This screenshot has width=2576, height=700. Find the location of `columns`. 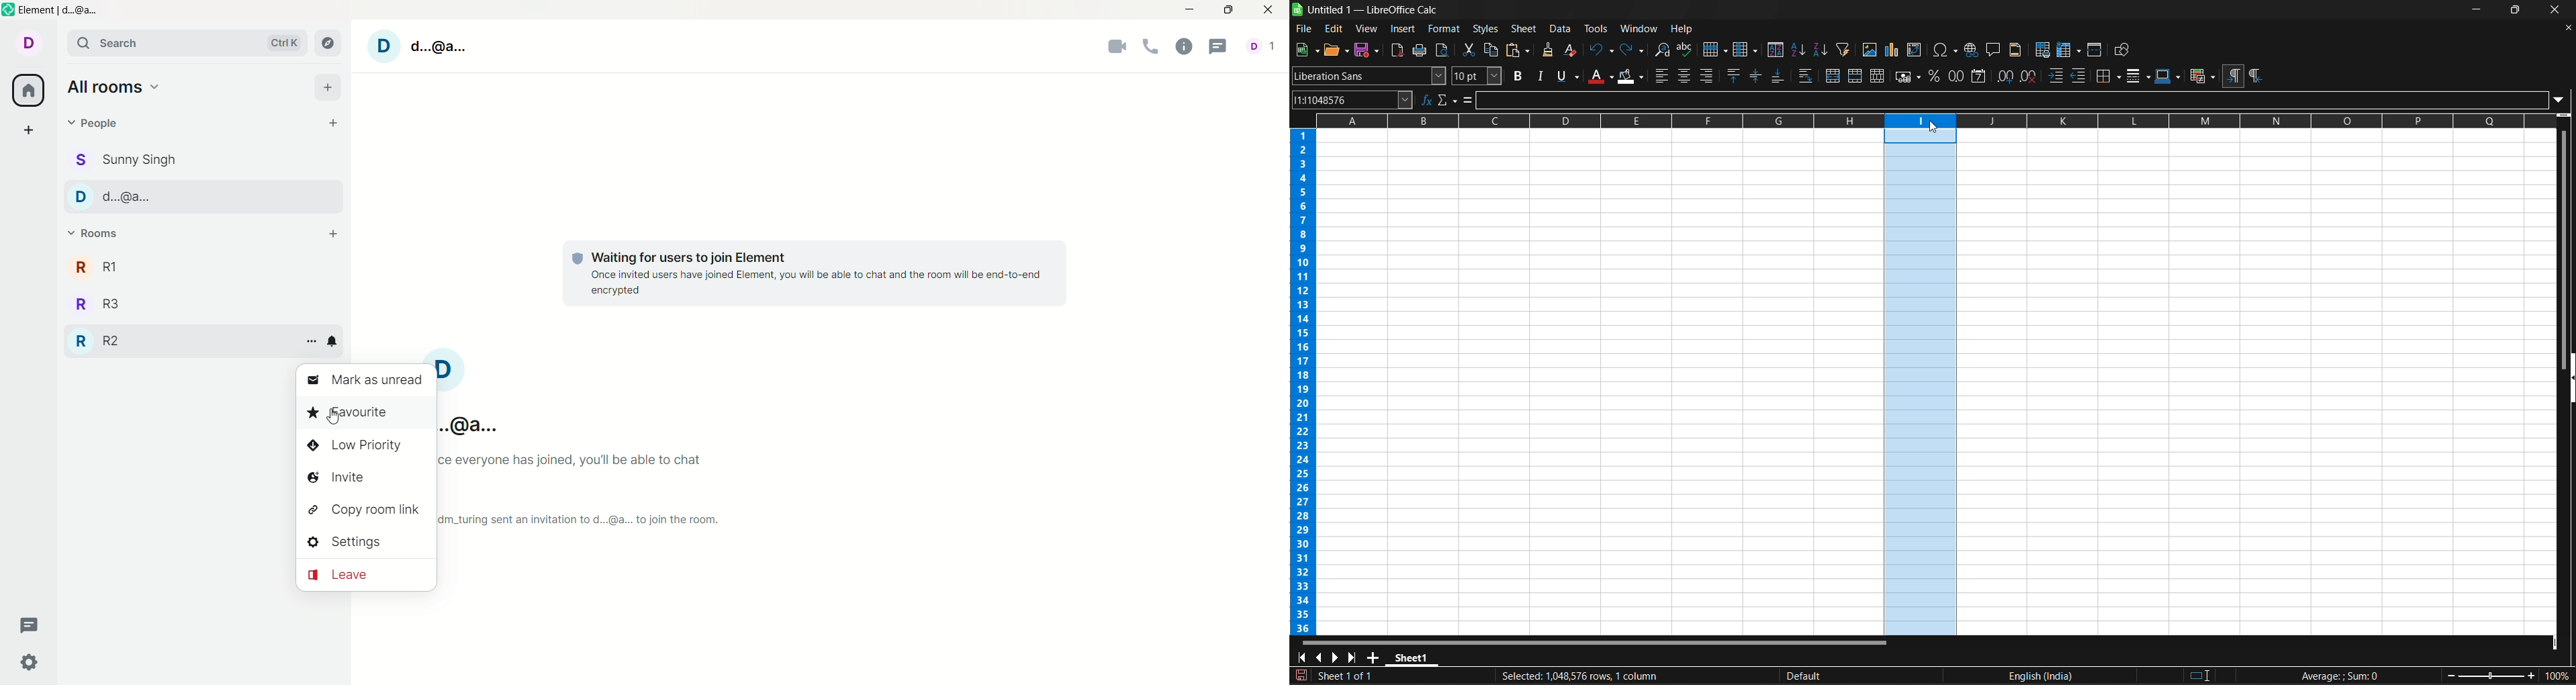

columns is located at coordinates (1745, 49).